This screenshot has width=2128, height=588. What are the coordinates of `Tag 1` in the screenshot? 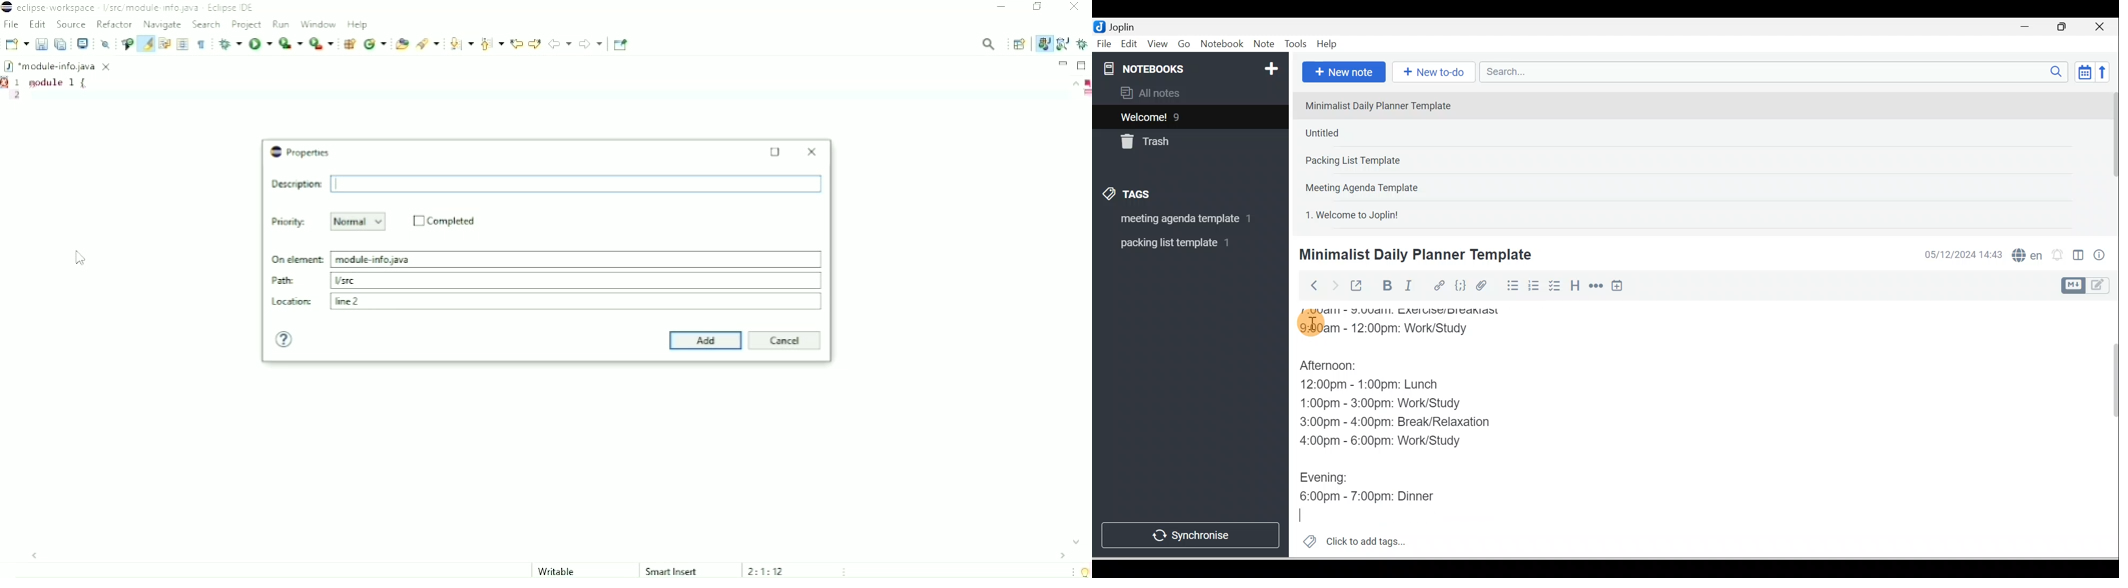 It's located at (1176, 219).